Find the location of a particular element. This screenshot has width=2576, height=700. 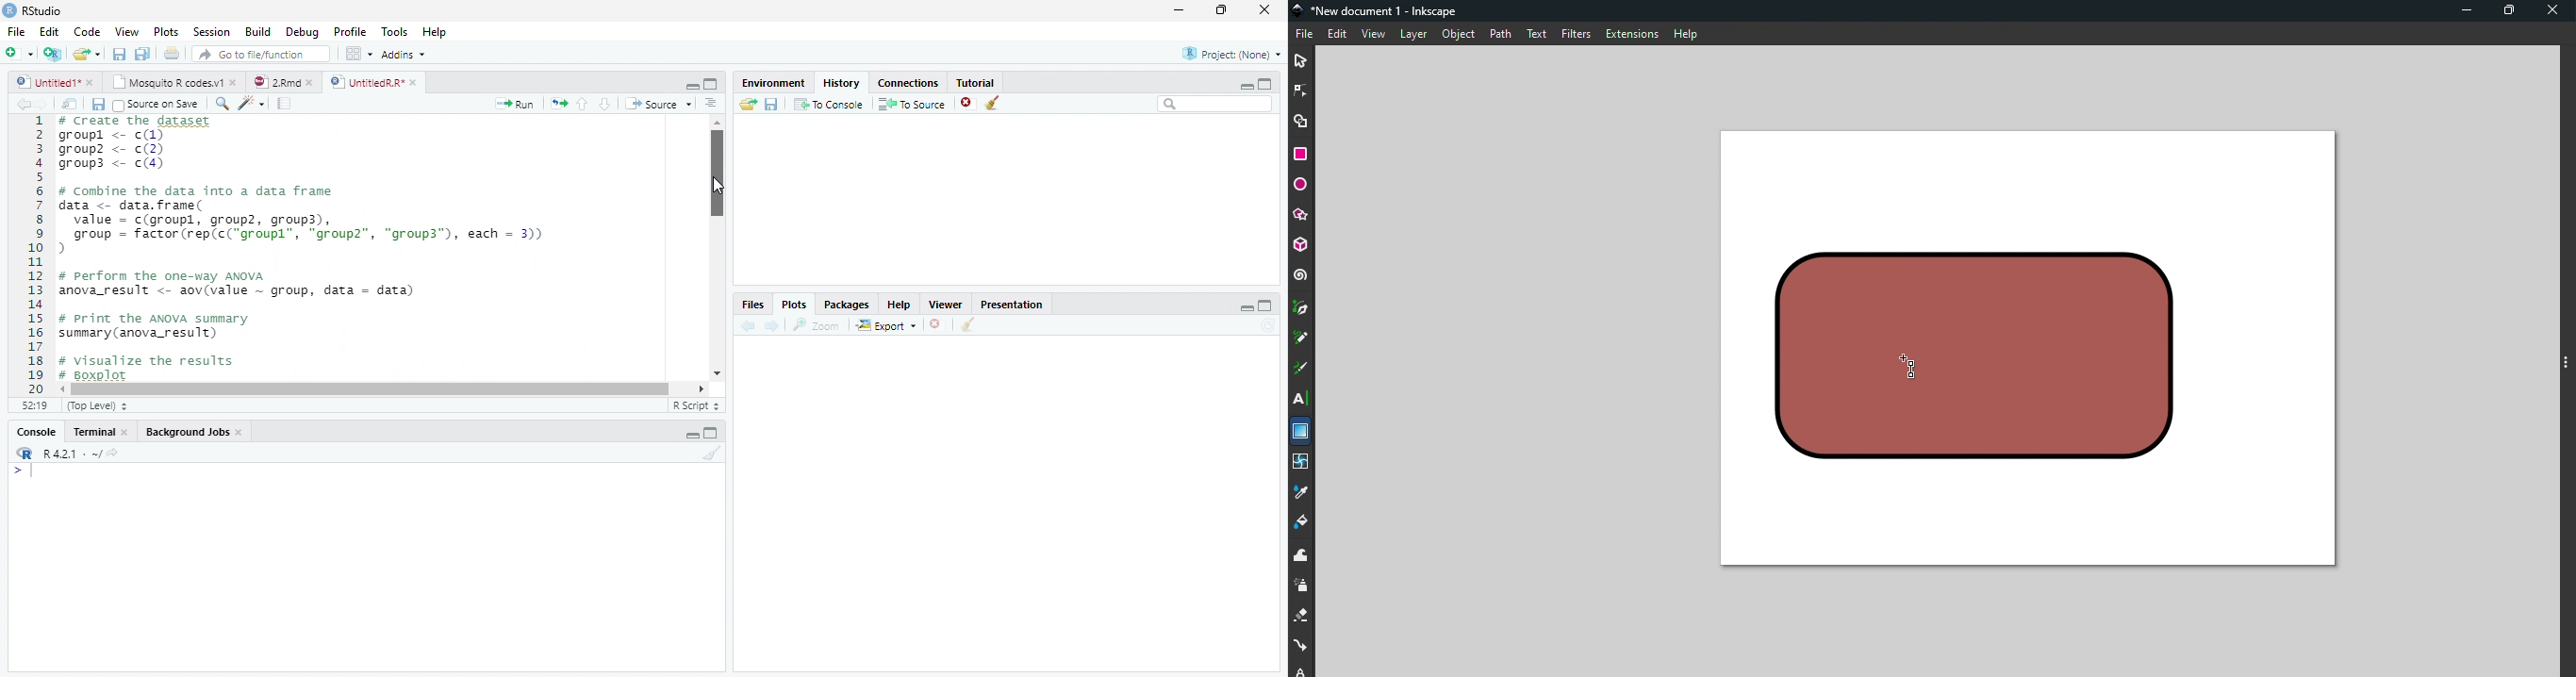

Shape builder tool is located at coordinates (1301, 120).